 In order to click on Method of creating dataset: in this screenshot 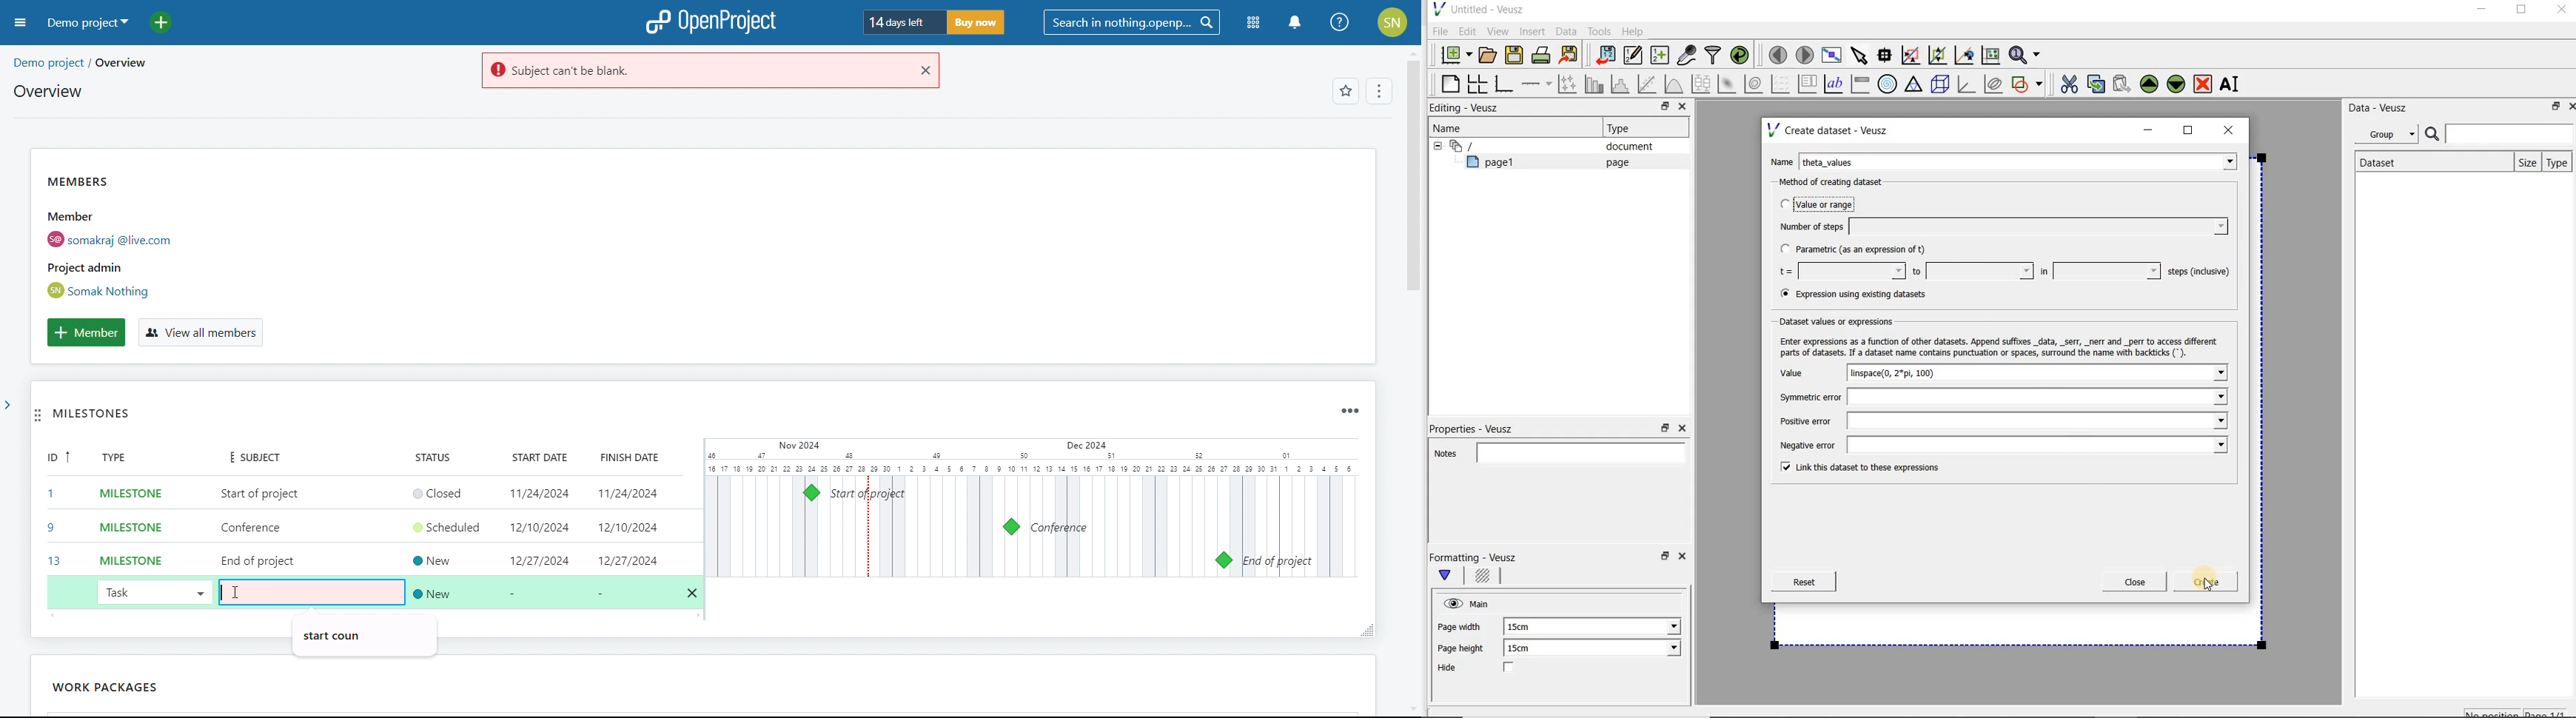, I will do `click(1841, 182)`.